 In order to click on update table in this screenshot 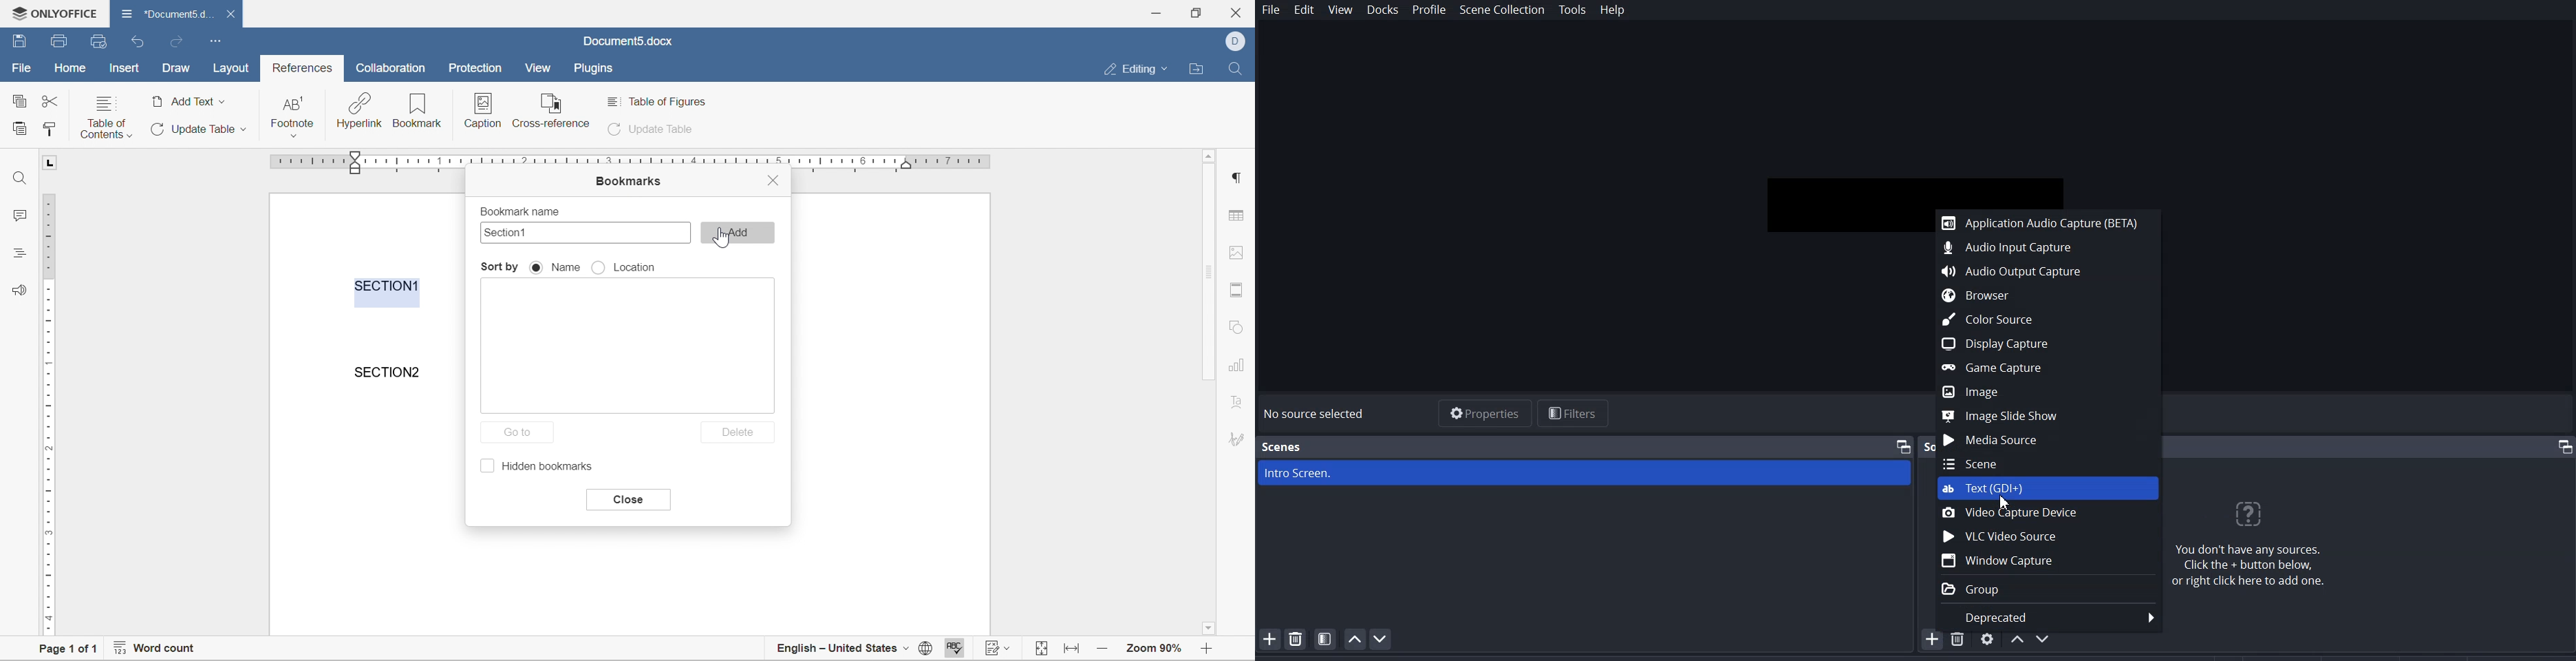, I will do `click(196, 129)`.